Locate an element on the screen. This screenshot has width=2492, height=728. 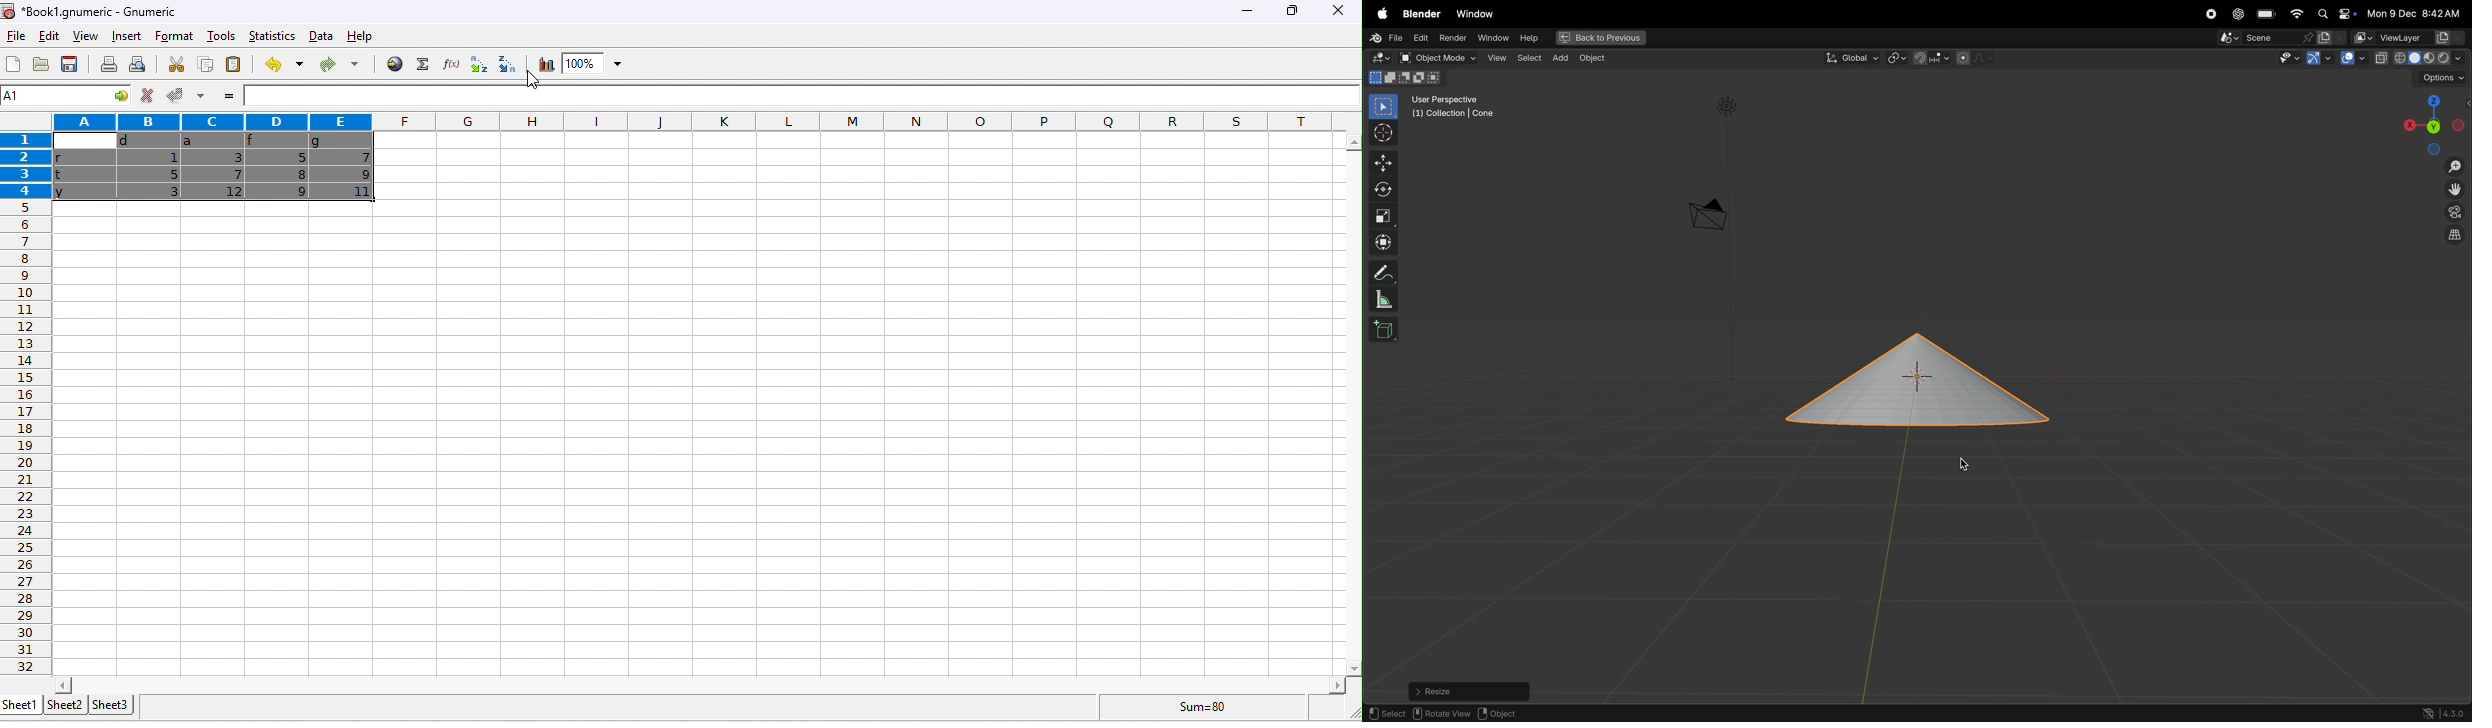
sort ascending is located at coordinates (477, 64).